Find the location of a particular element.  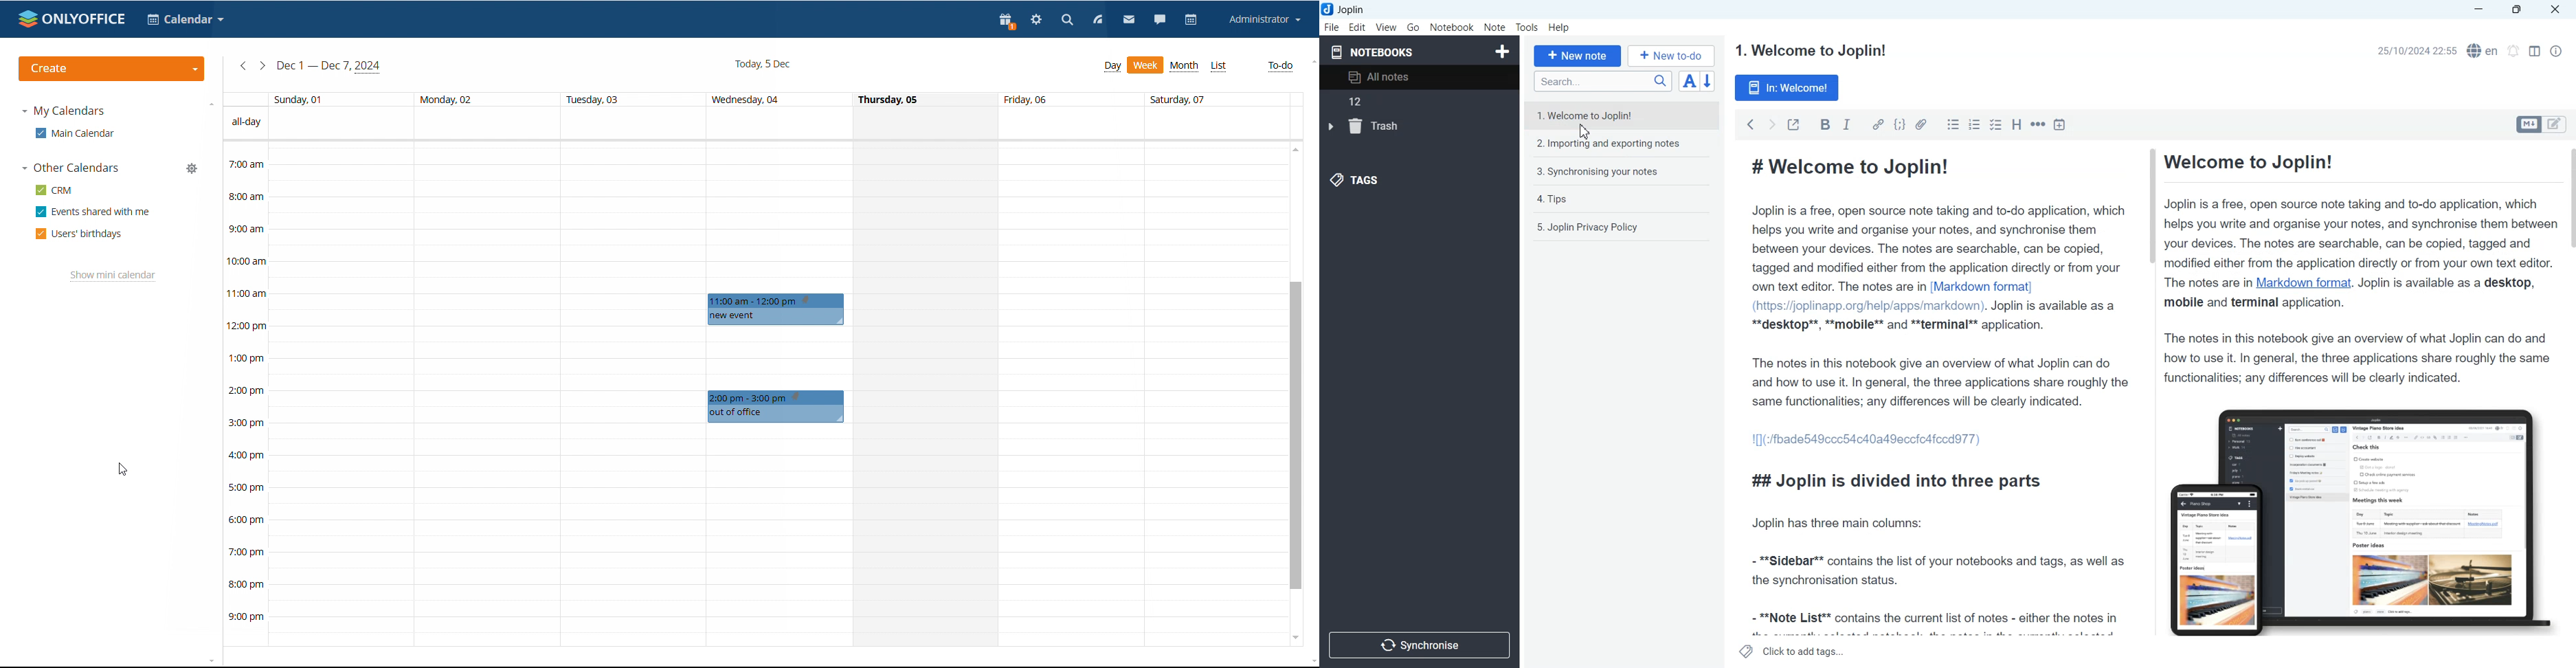

Go is located at coordinates (1414, 27).